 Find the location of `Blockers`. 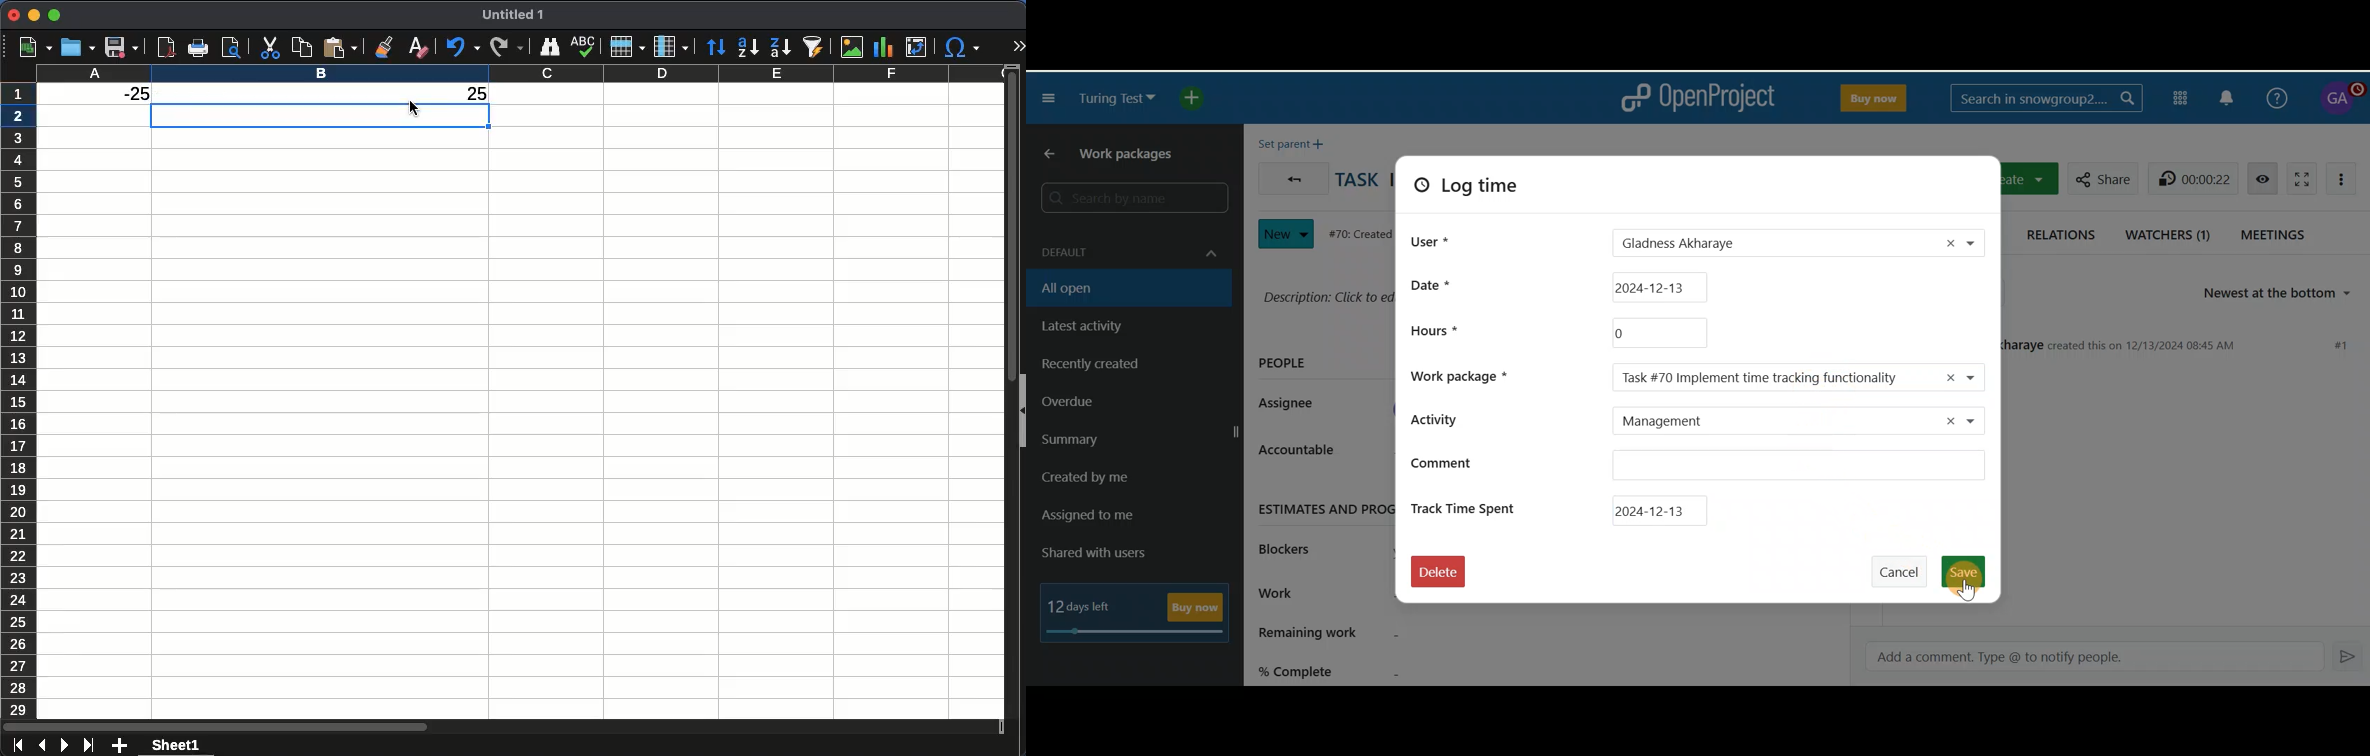

Blockers is located at coordinates (1293, 547).